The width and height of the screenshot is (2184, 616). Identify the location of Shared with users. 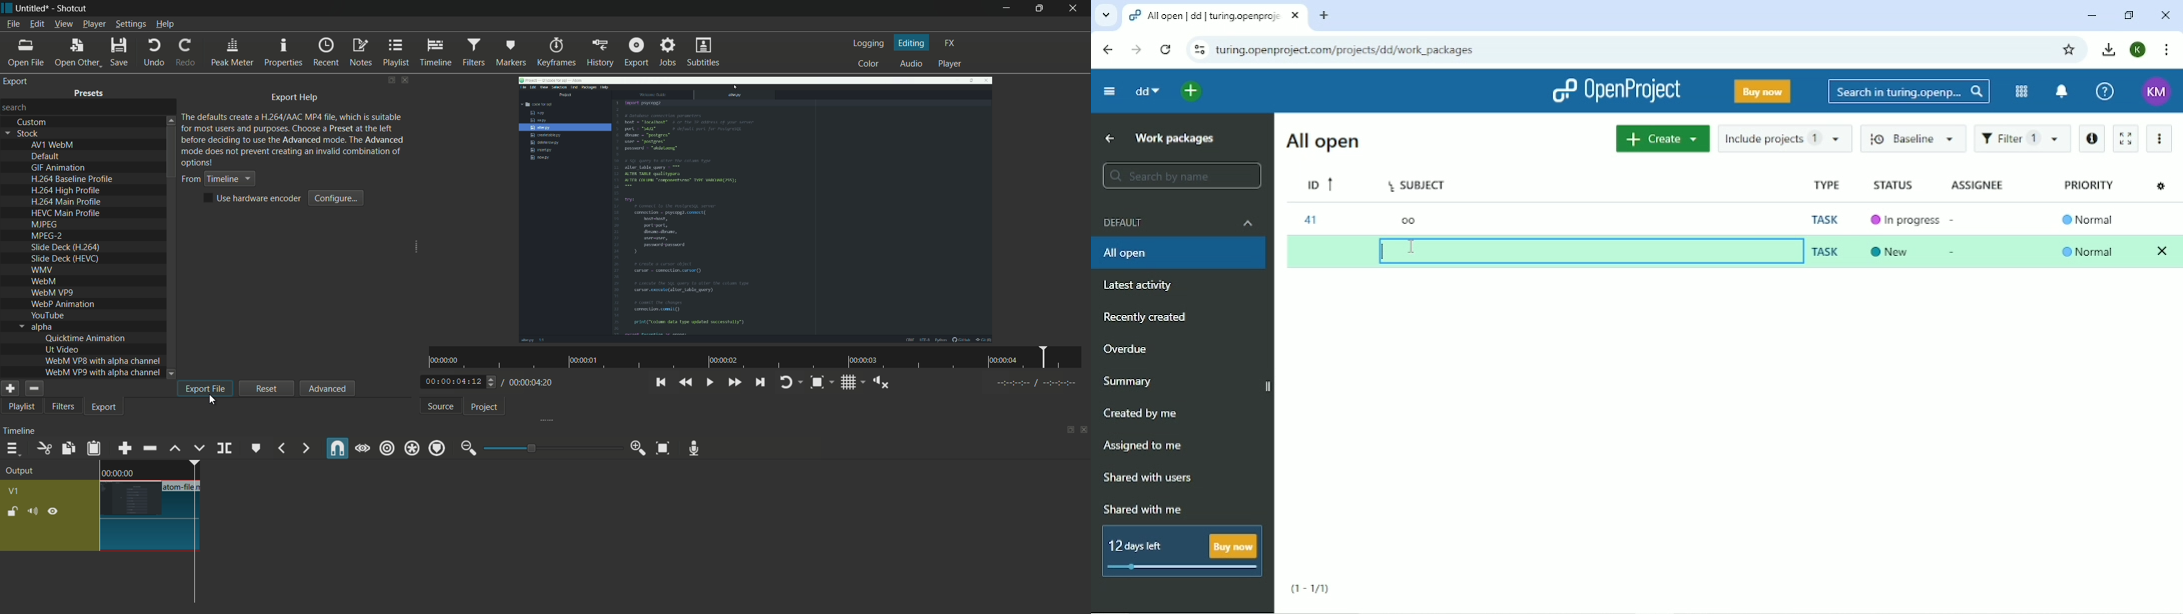
(1149, 477).